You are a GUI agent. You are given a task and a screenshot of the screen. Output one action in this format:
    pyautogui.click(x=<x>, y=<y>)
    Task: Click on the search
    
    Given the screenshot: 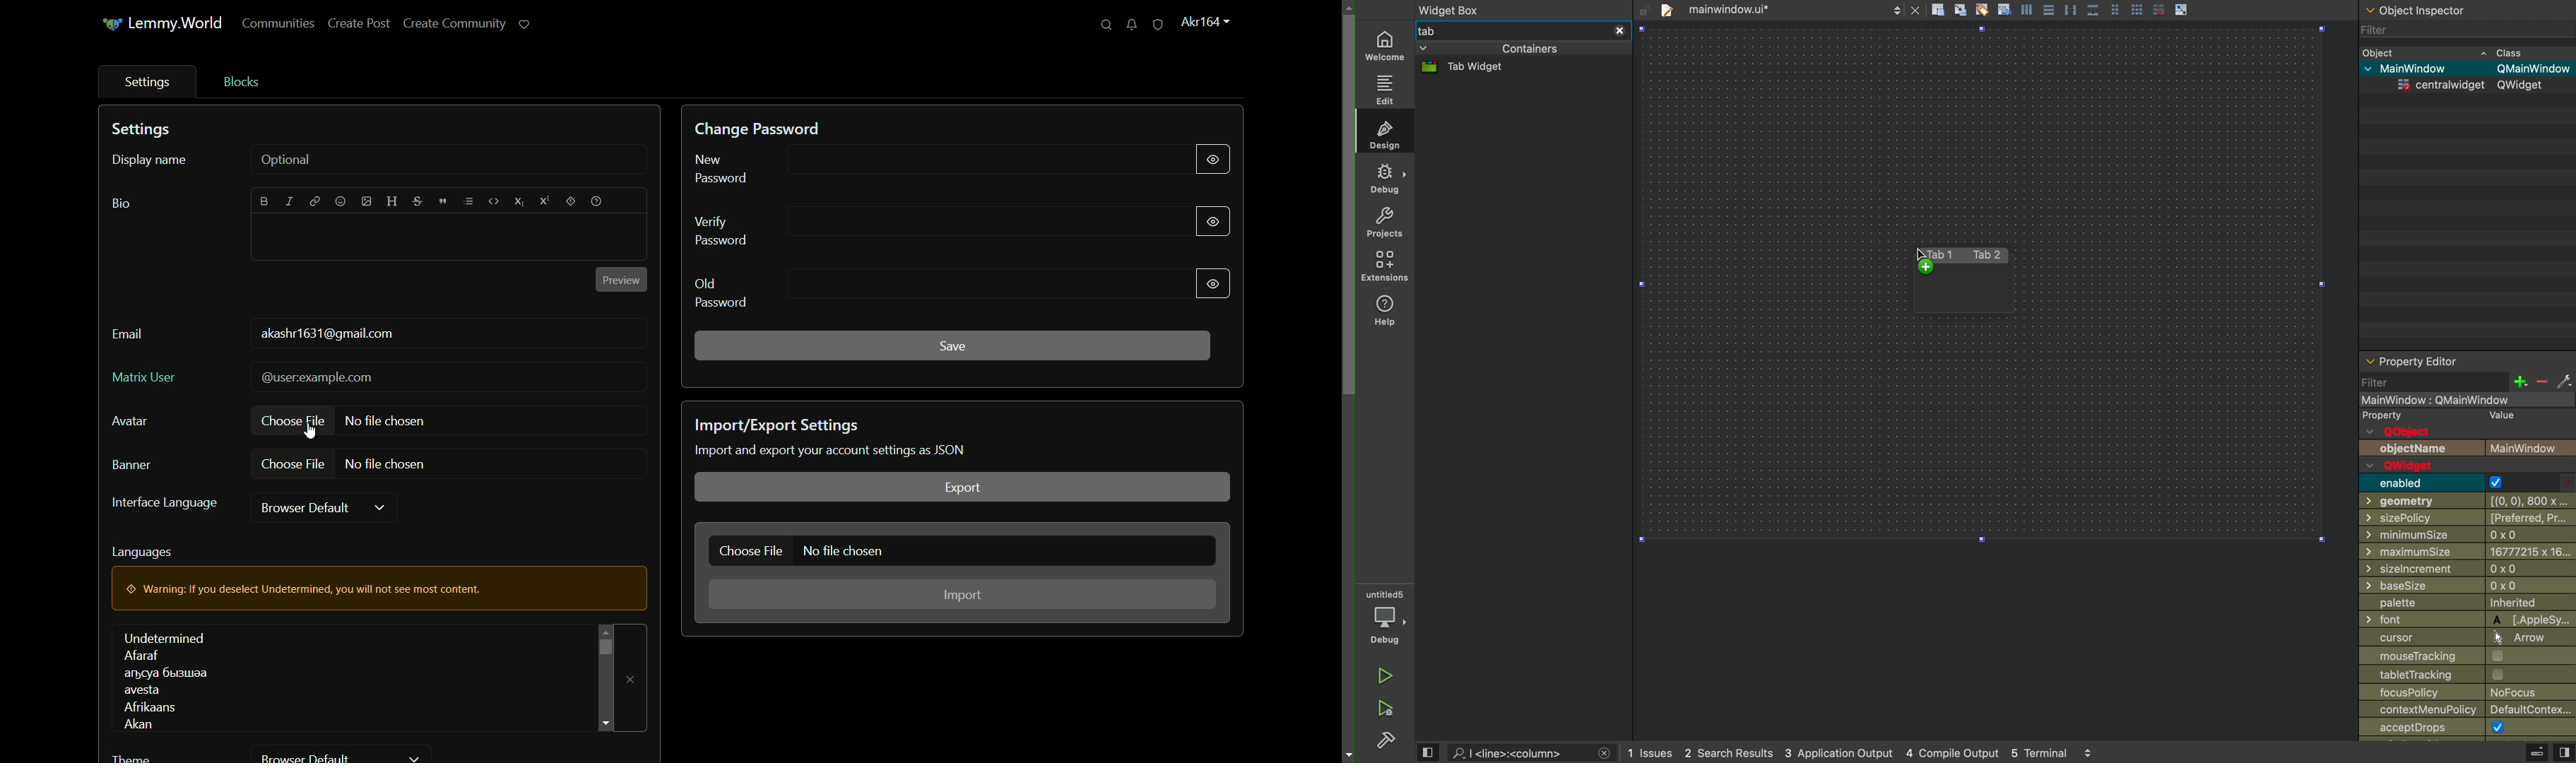 What is the action you would take?
    pyautogui.click(x=1105, y=25)
    